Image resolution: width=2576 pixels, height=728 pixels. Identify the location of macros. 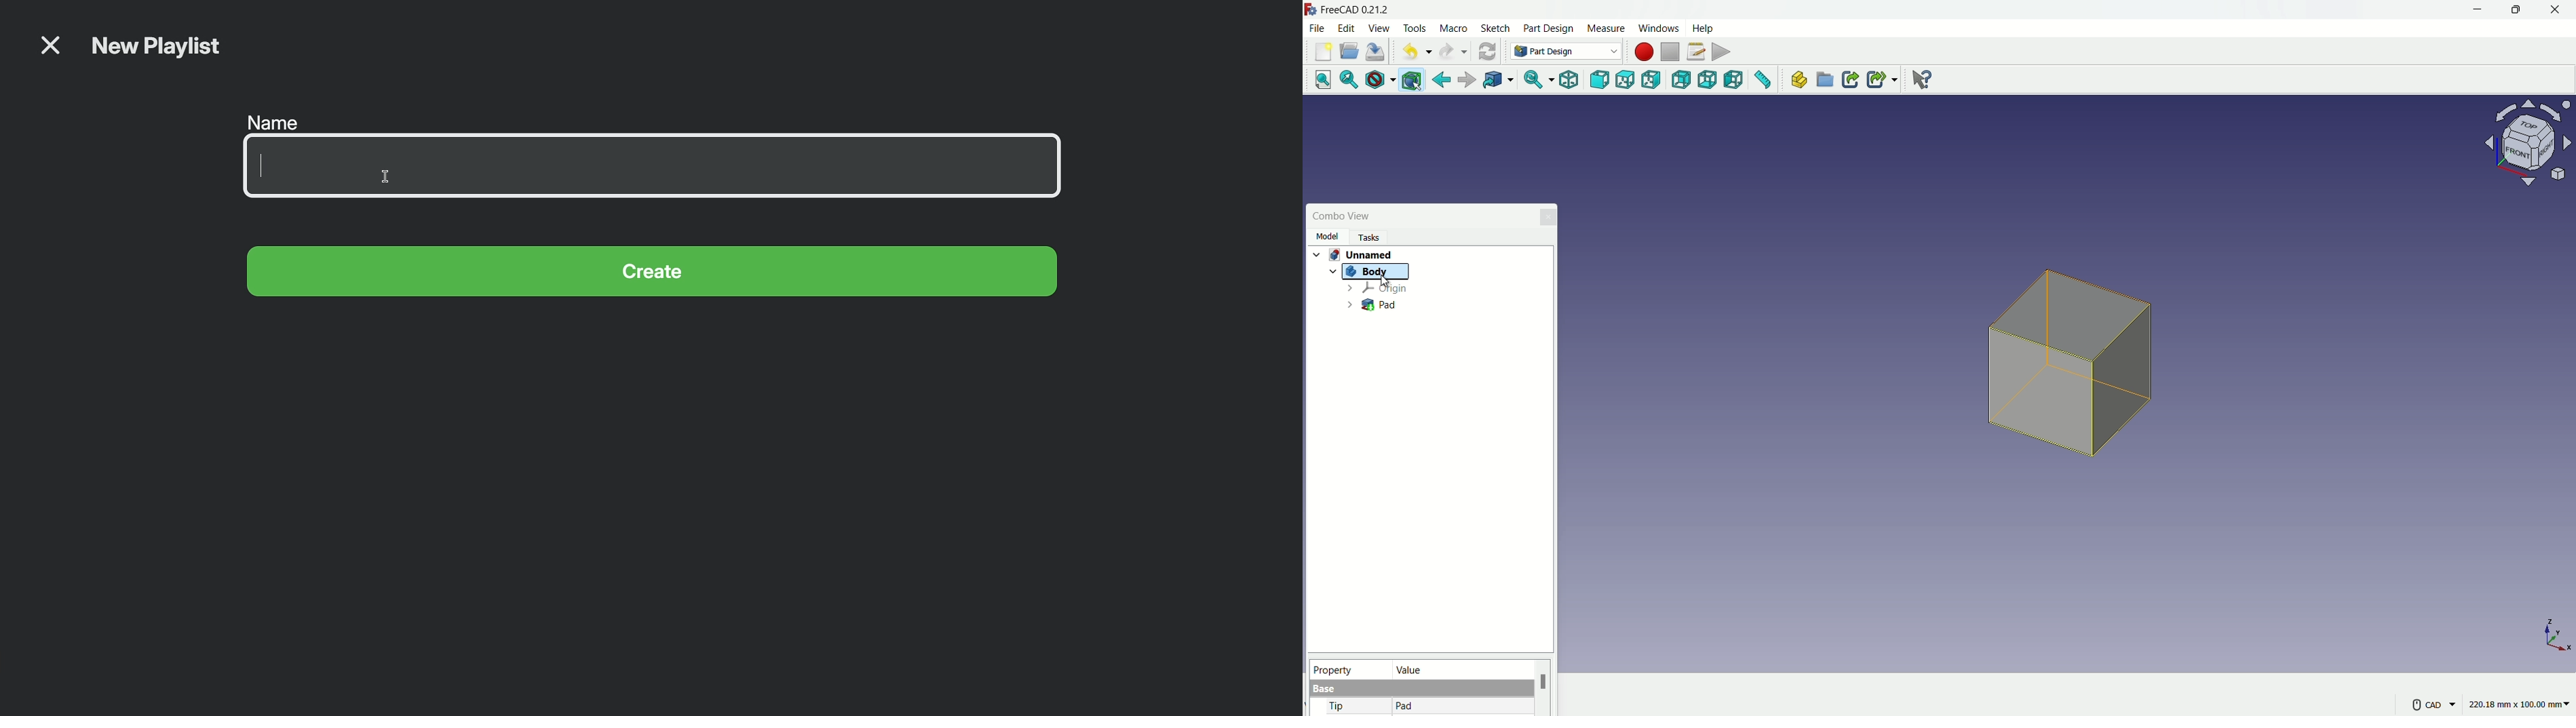
(1695, 51).